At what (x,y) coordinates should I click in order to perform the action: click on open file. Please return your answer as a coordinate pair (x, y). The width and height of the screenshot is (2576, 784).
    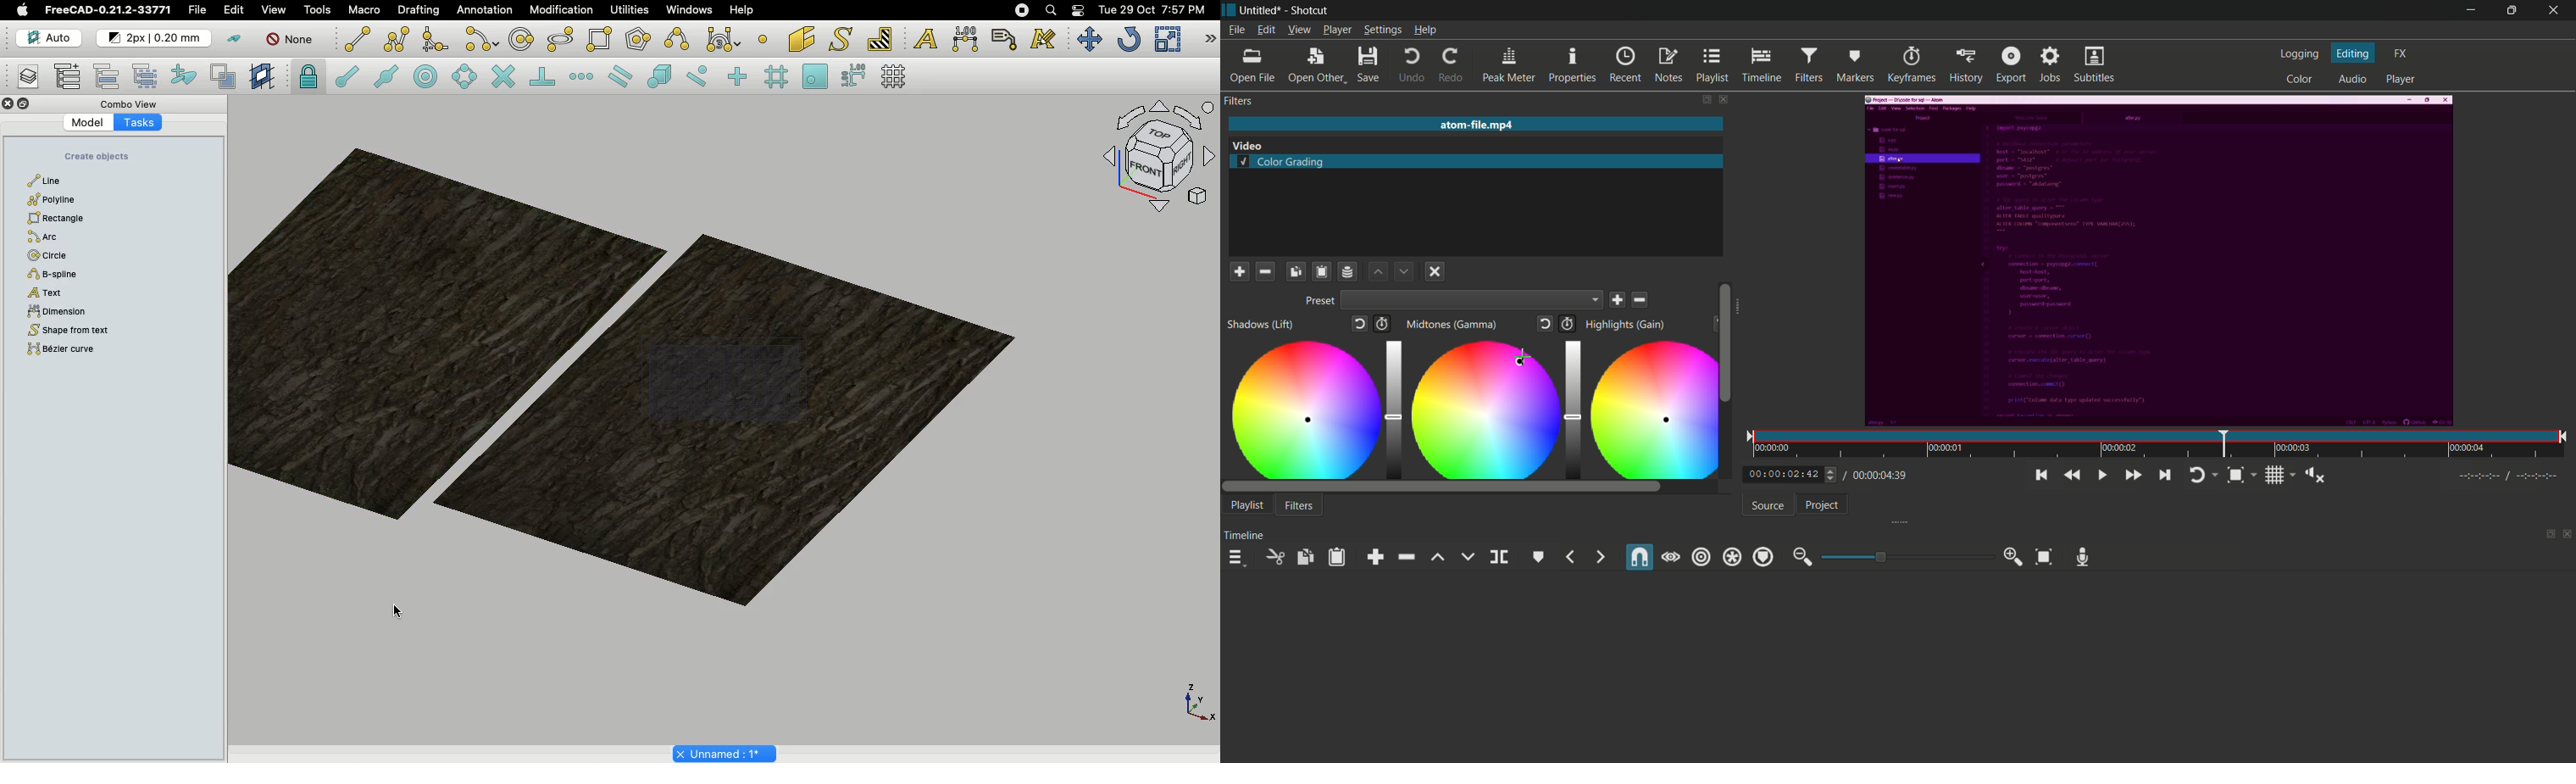
    Looking at the image, I should click on (1251, 67).